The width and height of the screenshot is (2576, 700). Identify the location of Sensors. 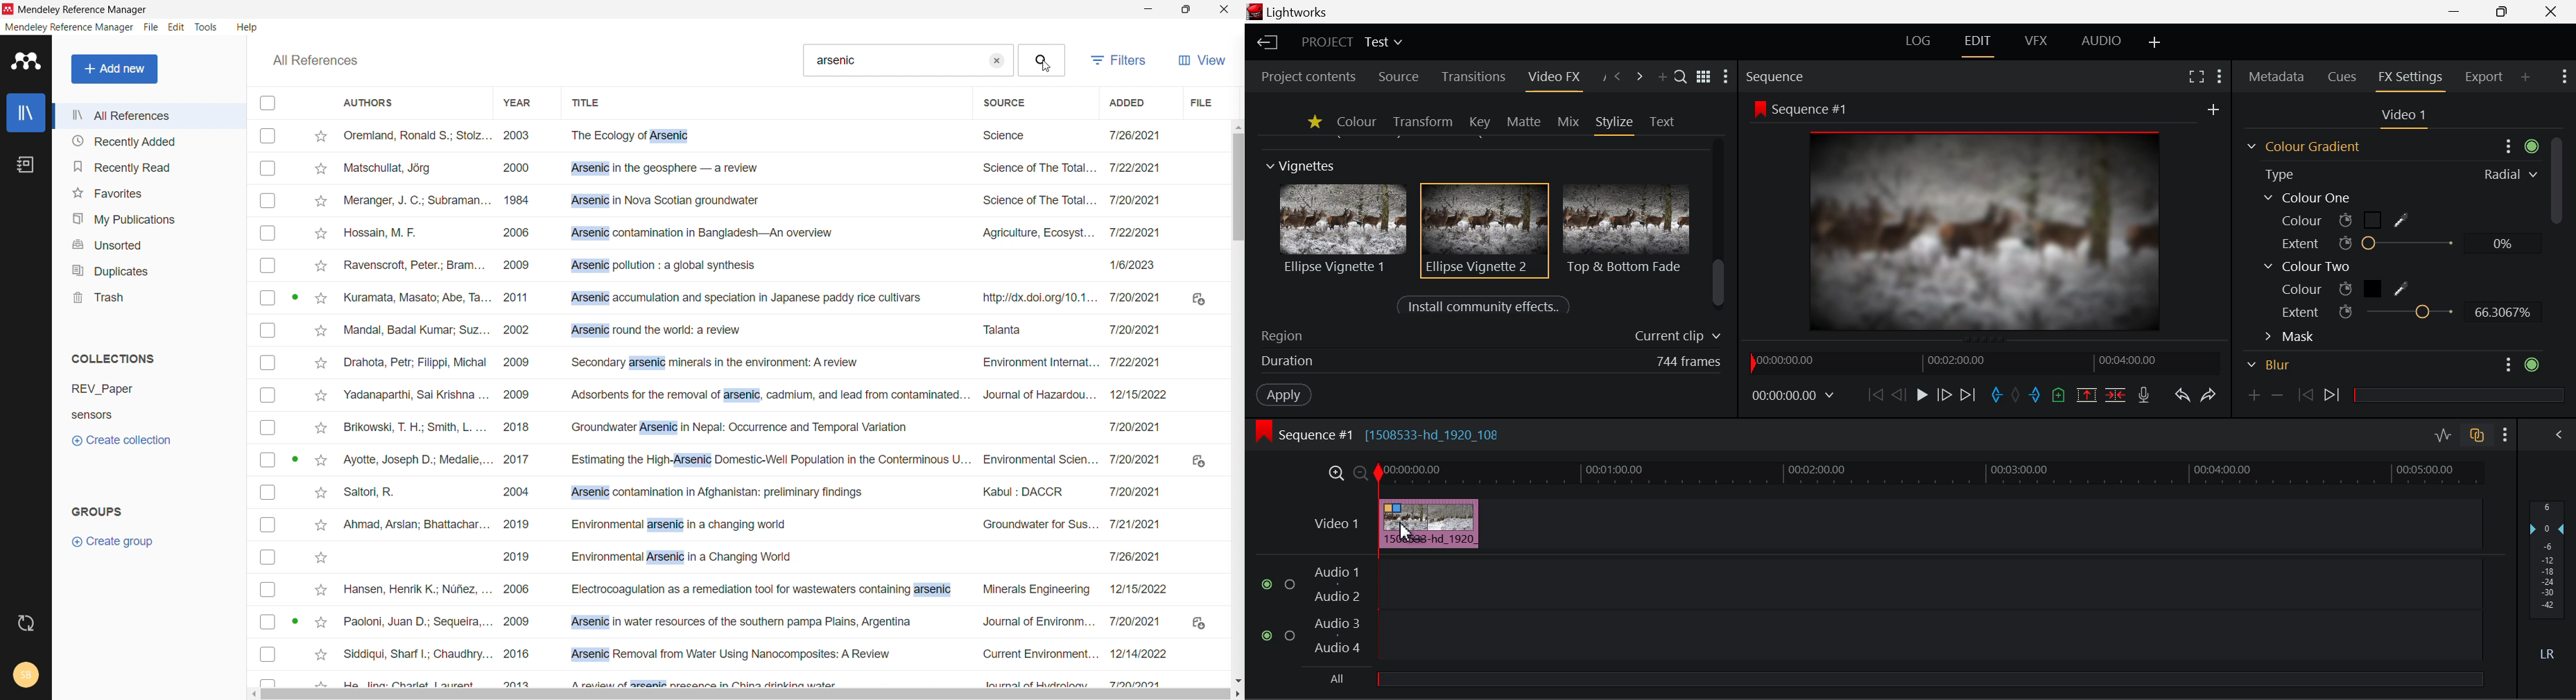
(95, 413).